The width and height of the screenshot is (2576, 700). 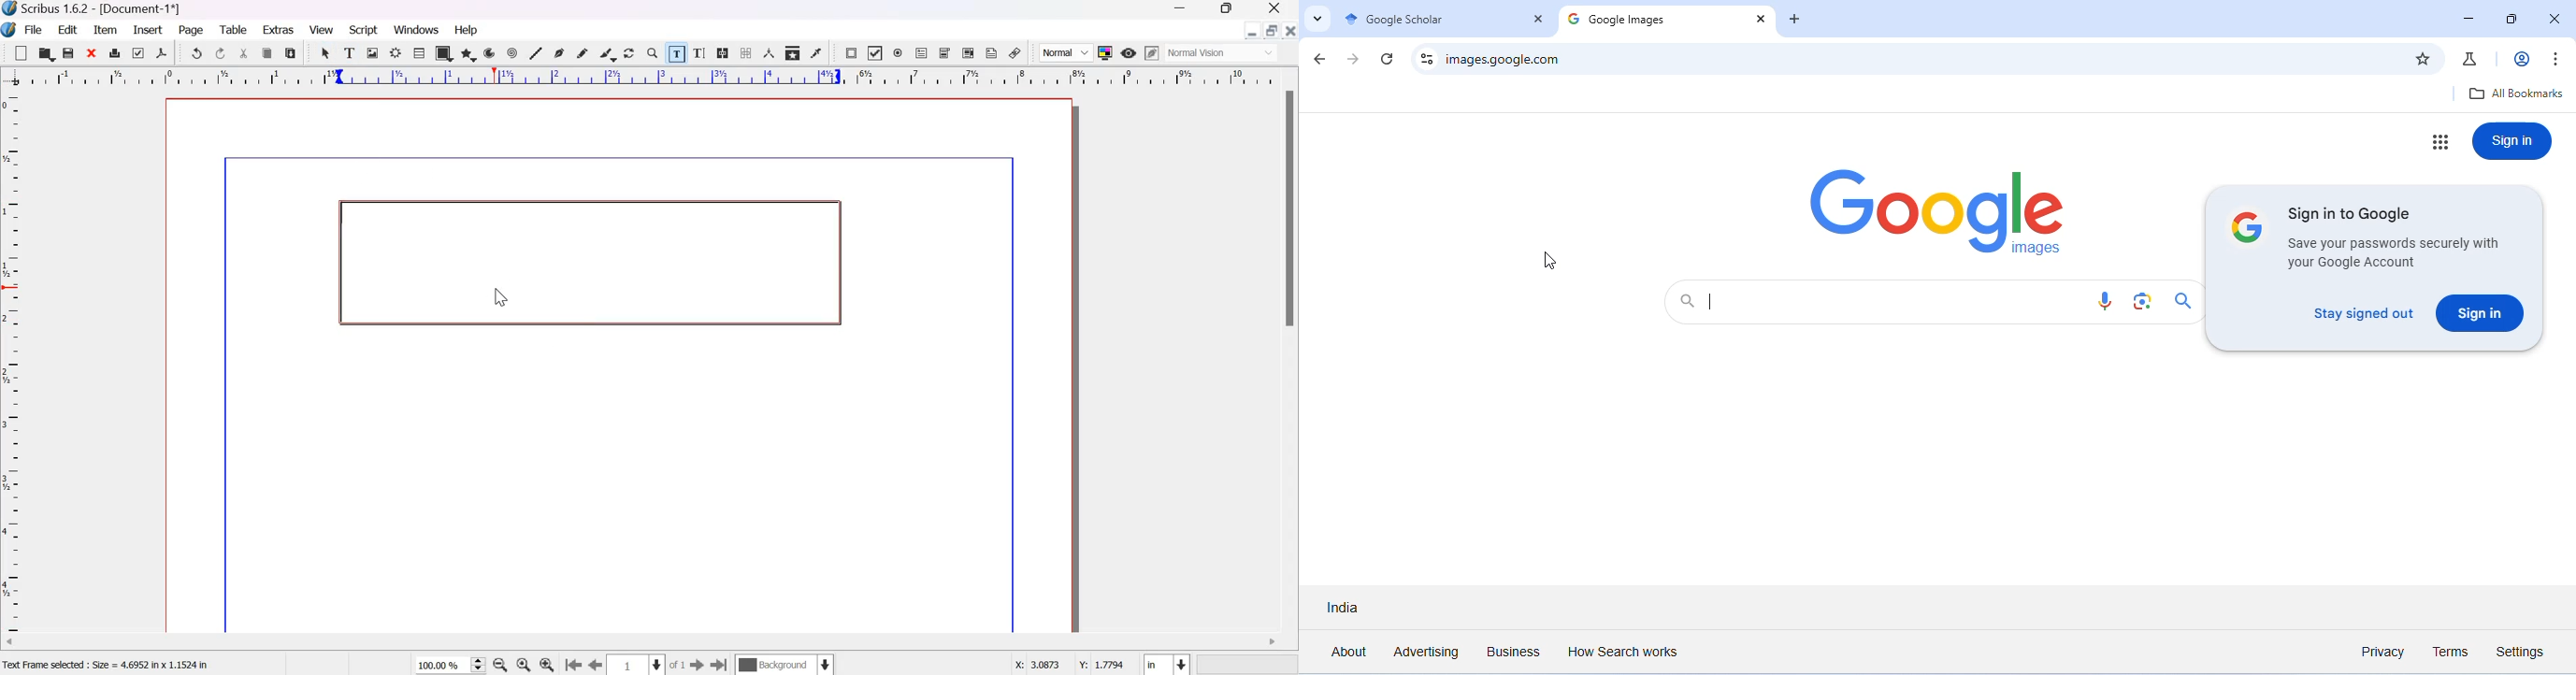 I want to click on polygon, so click(x=469, y=54).